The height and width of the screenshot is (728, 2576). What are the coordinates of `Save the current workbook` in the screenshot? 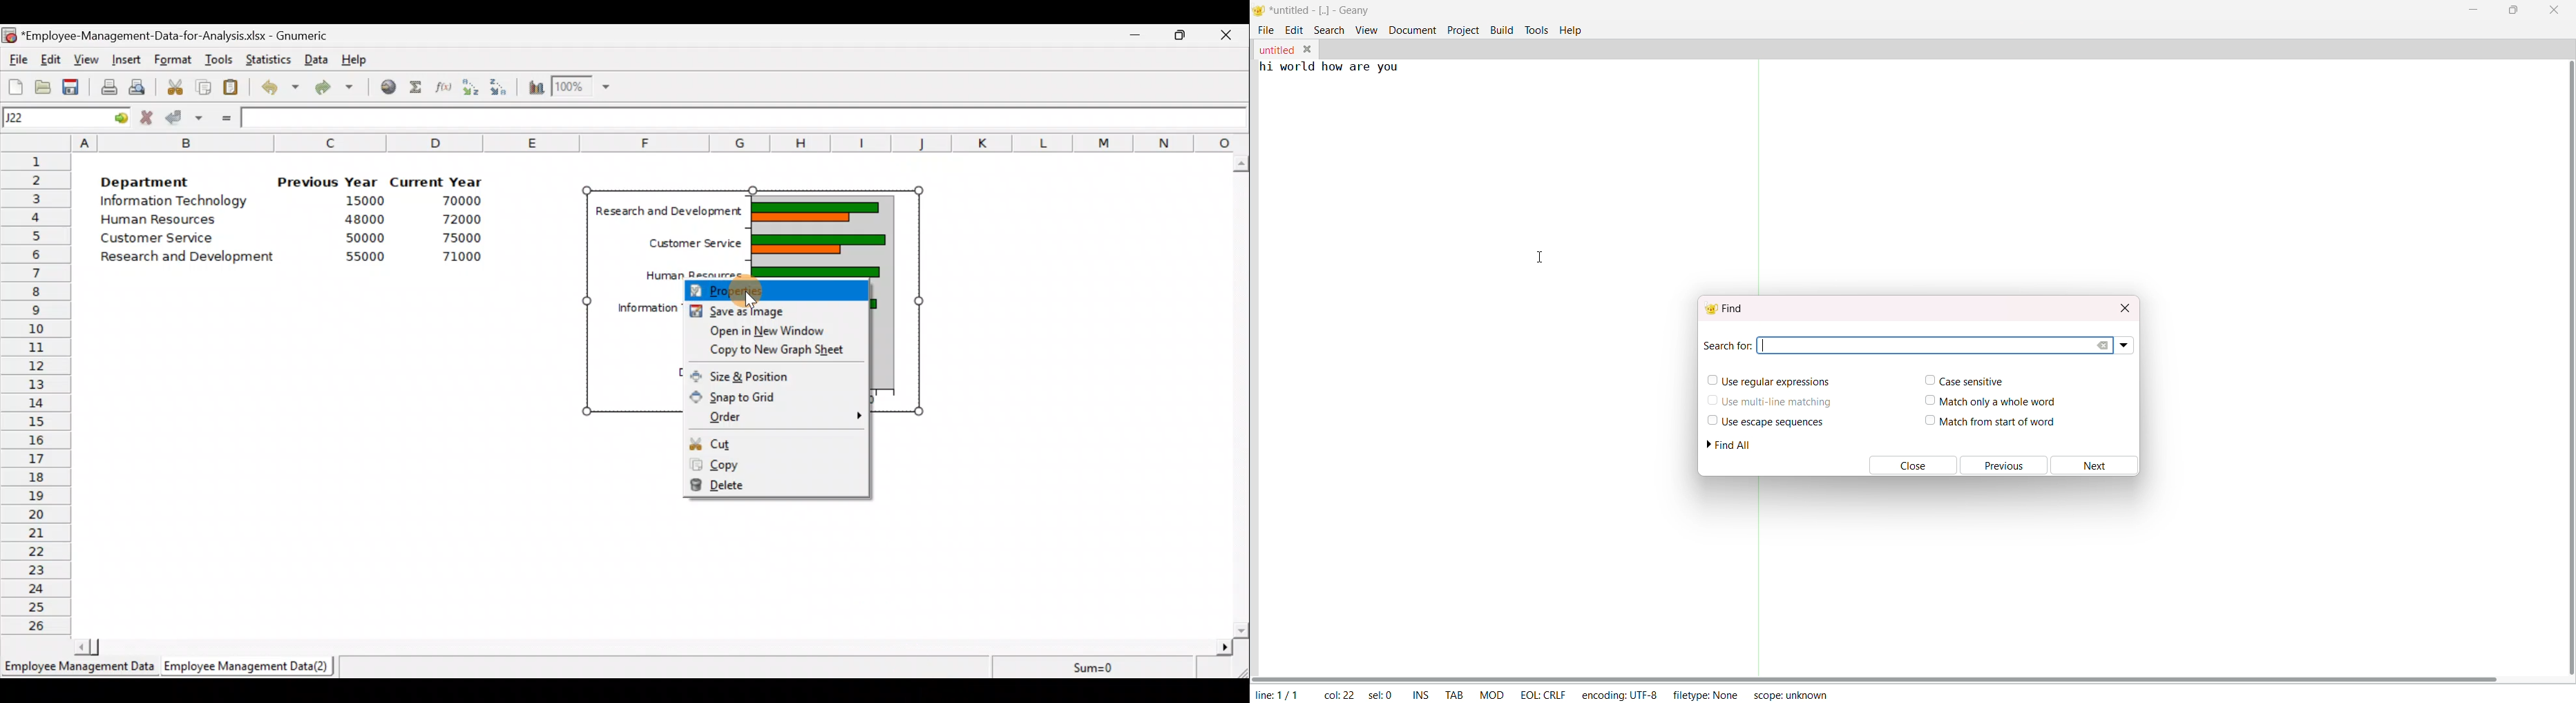 It's located at (72, 85).